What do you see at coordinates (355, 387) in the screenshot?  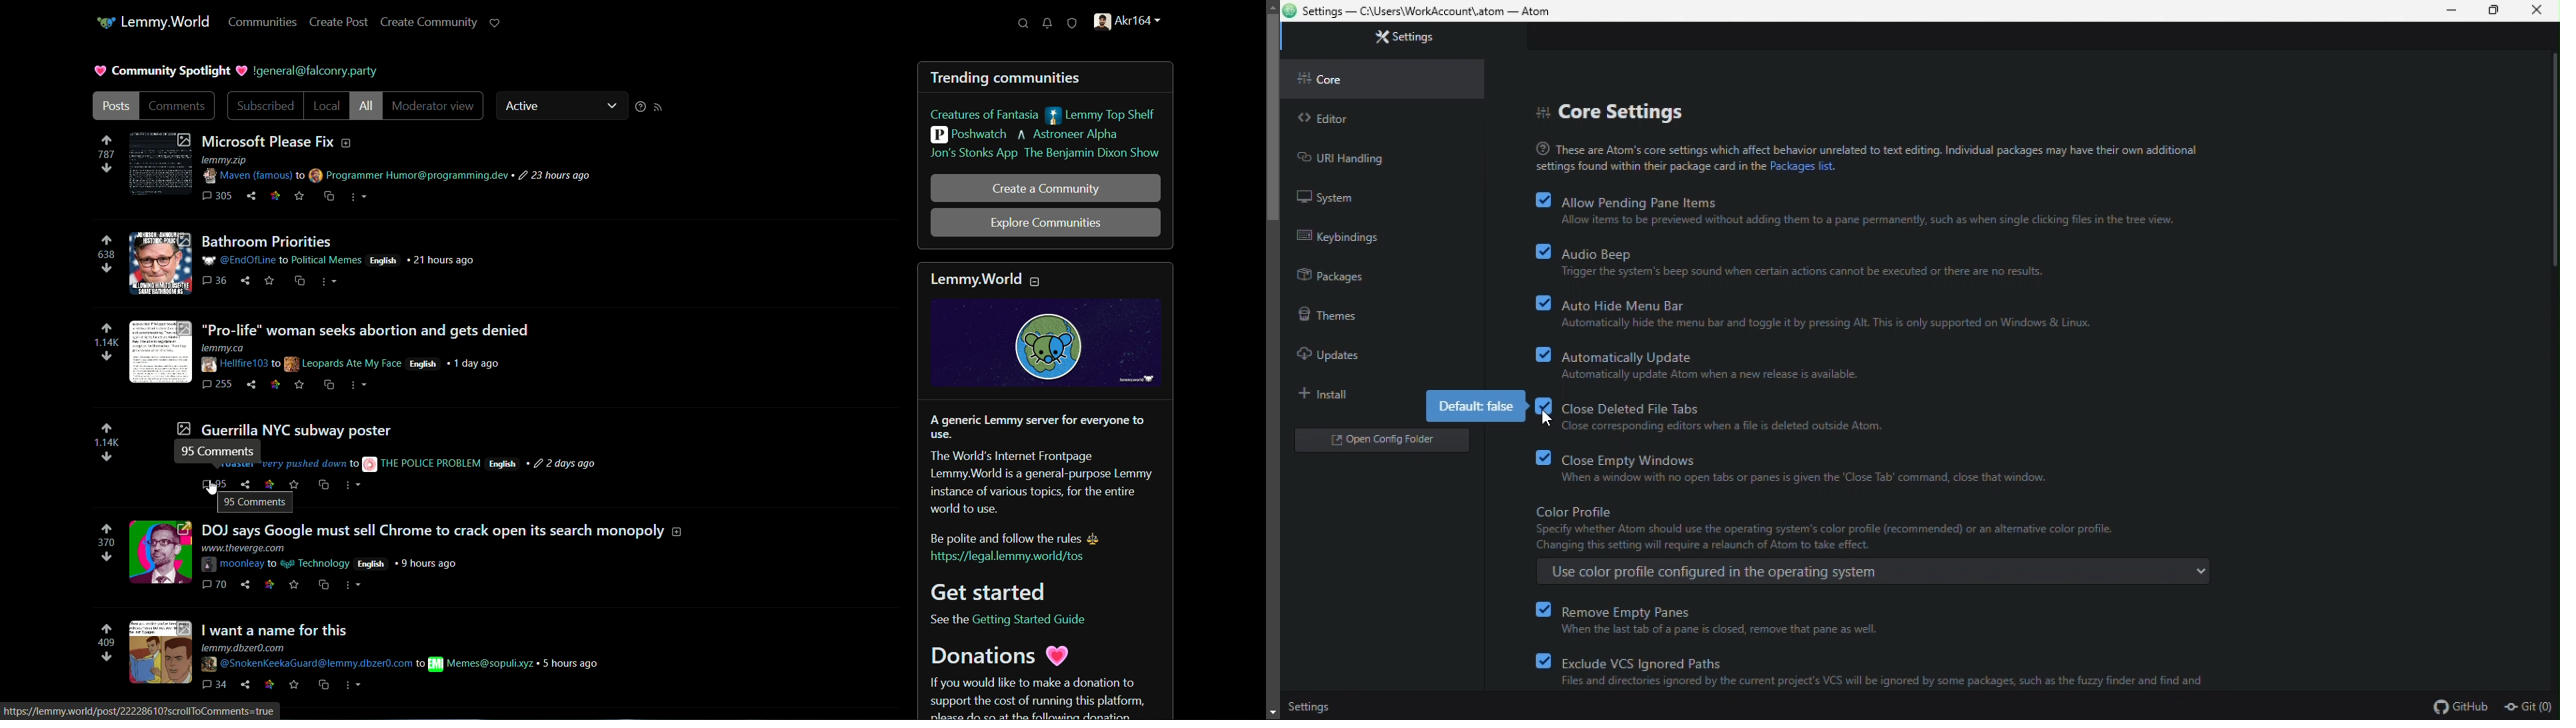 I see `more options` at bounding box center [355, 387].